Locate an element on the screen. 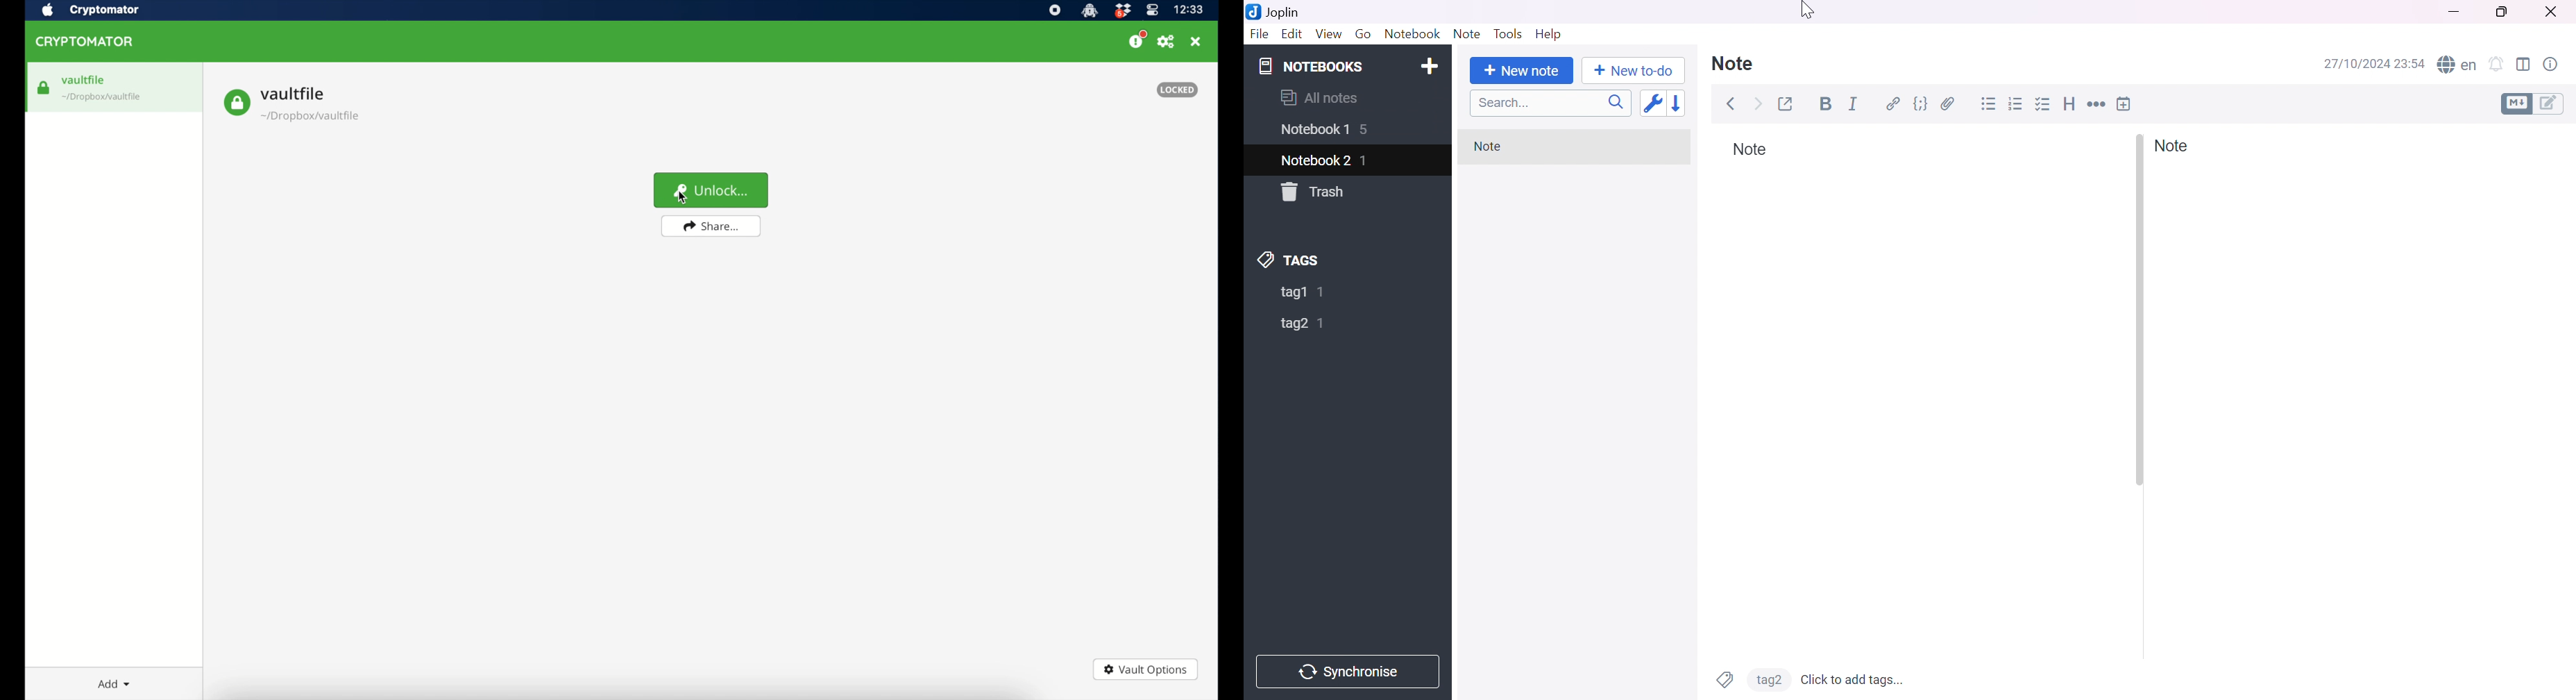  add is located at coordinates (114, 684).